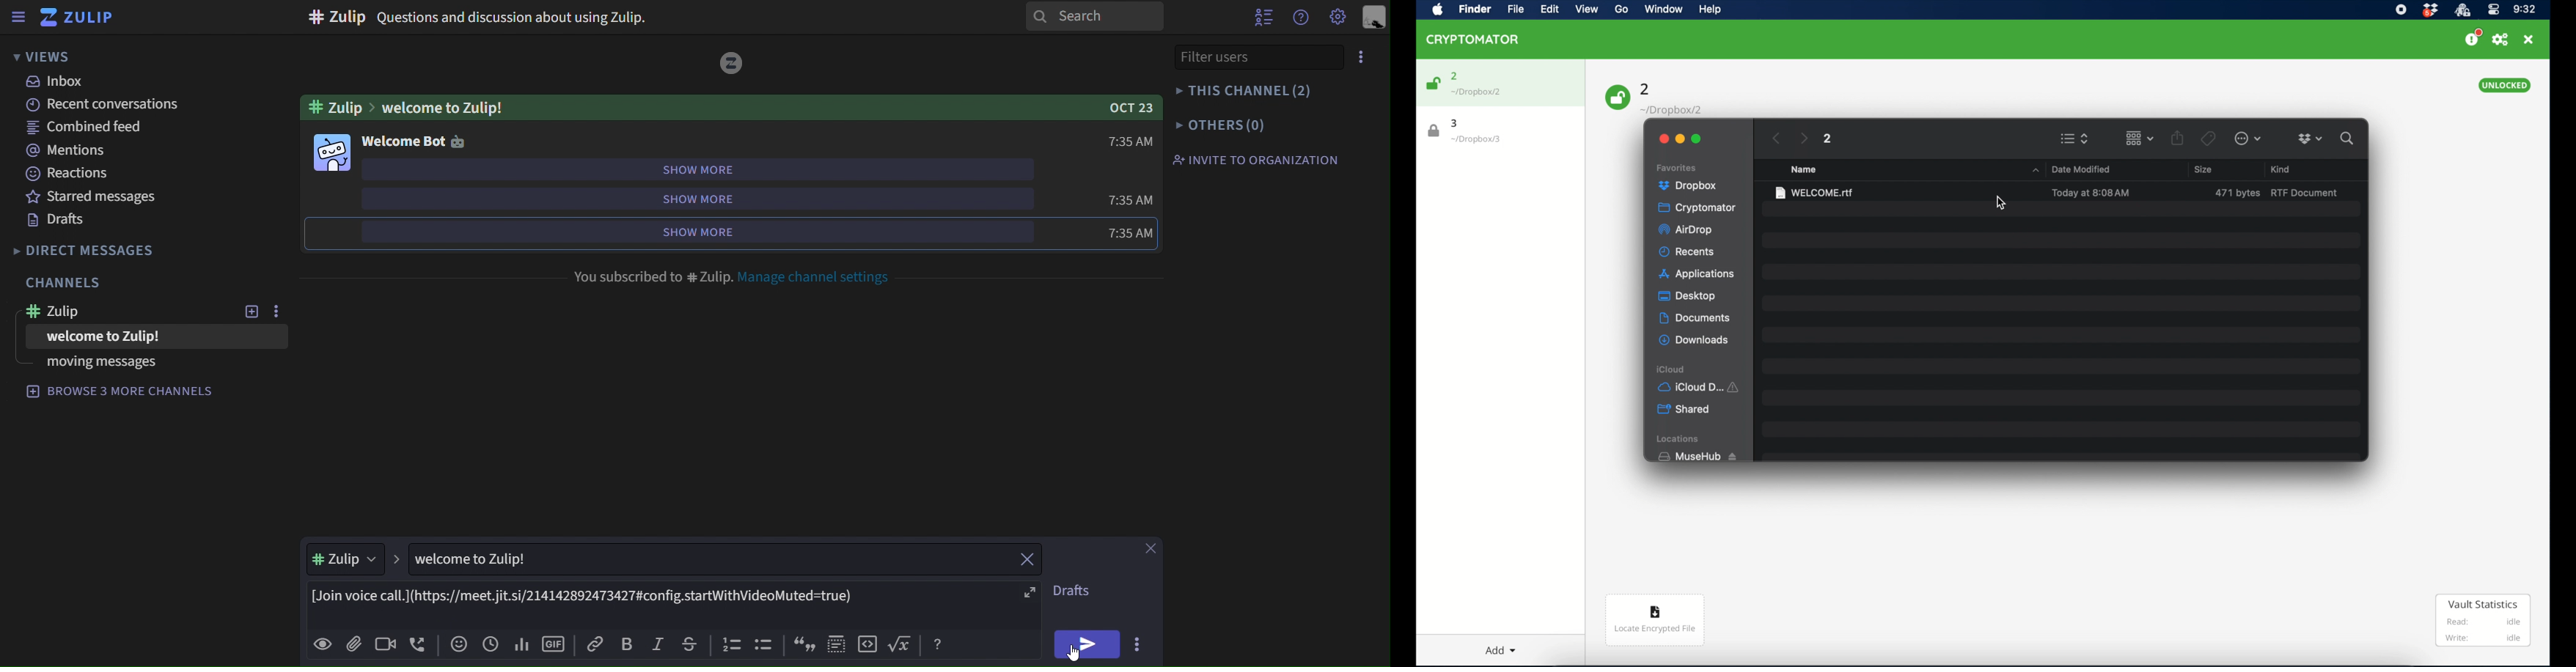 This screenshot has height=672, width=2576. Describe the element at coordinates (600, 595) in the screenshot. I see `[Join voice call.](https://eet.jit.si/214142892473427#config.startWithVideoMuted=true)` at that location.